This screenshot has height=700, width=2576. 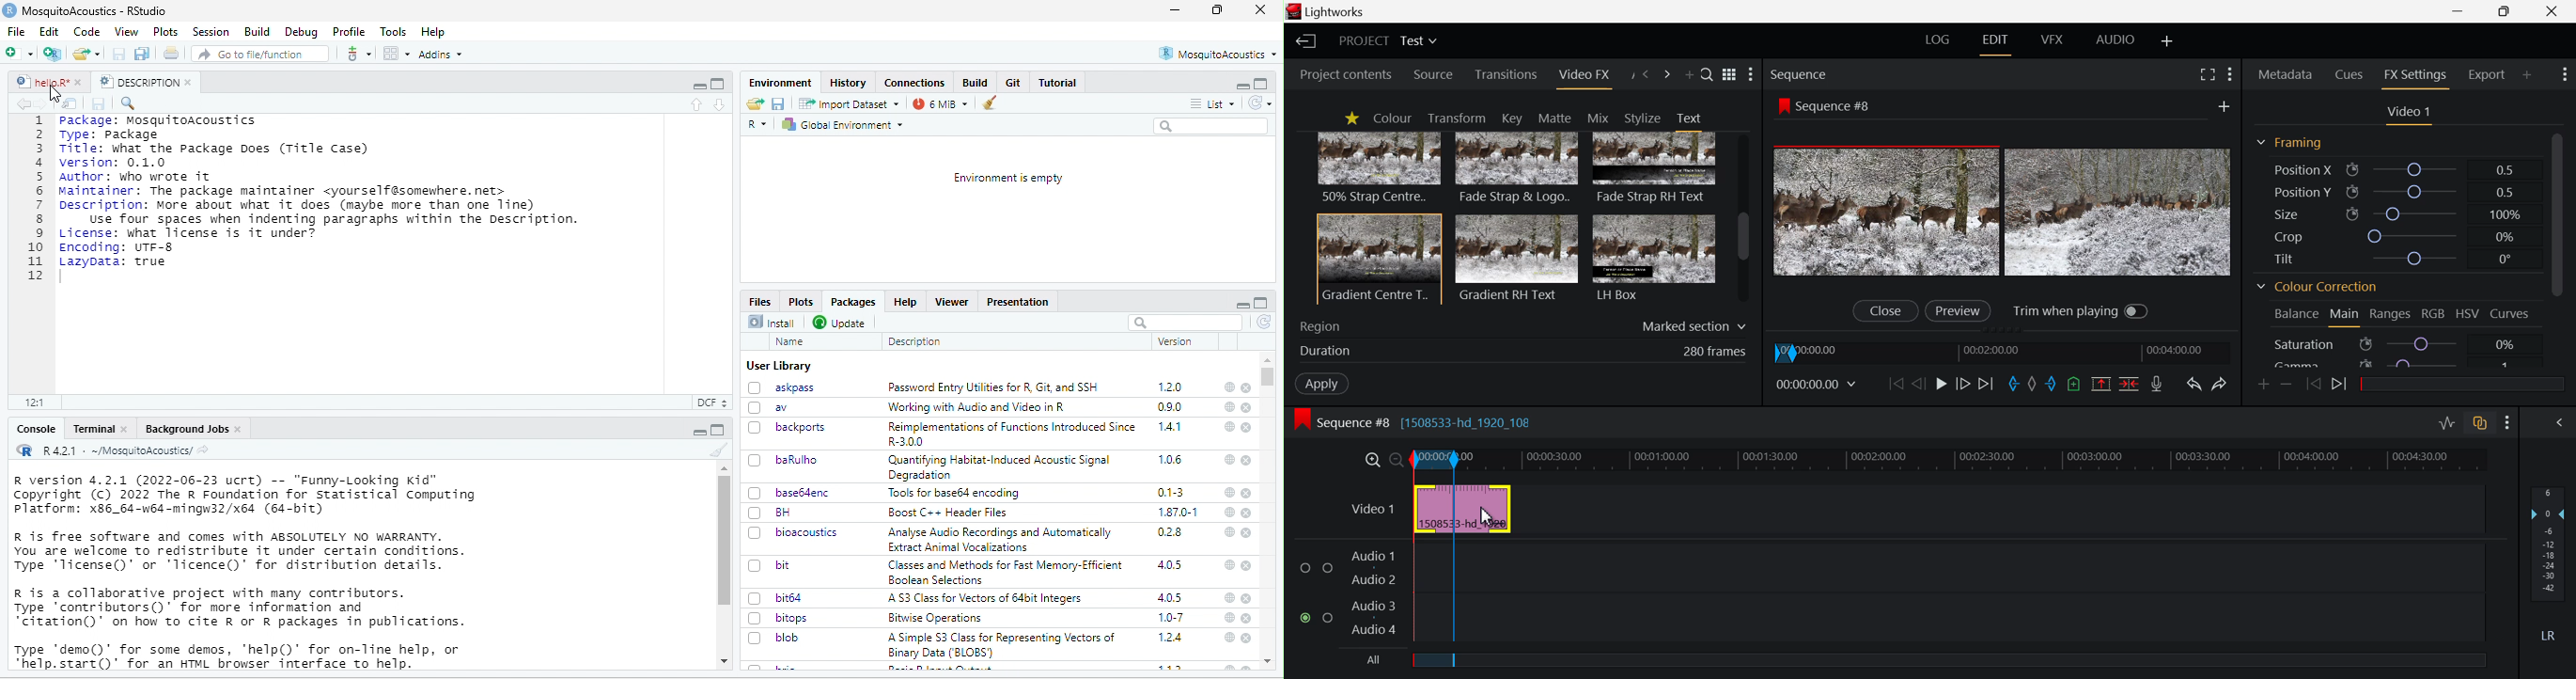 What do you see at coordinates (778, 366) in the screenshot?
I see `User Library` at bounding box center [778, 366].